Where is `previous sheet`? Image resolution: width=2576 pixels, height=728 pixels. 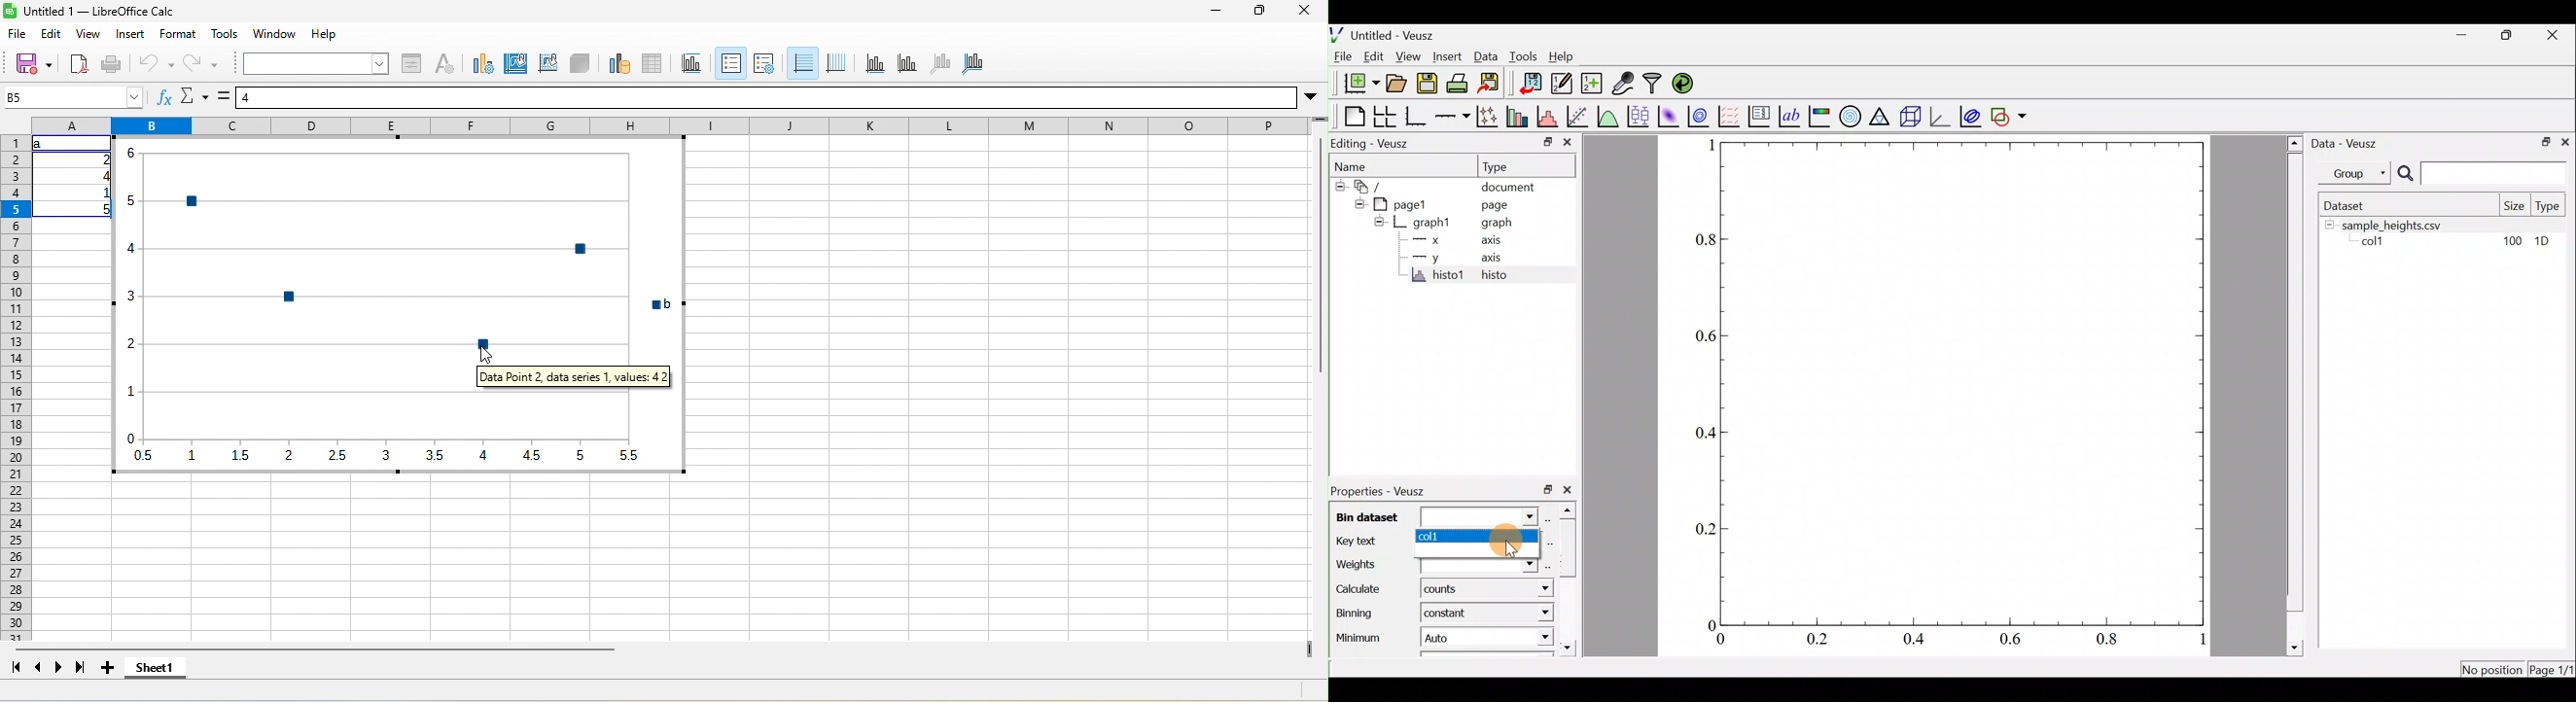
previous sheet is located at coordinates (39, 667).